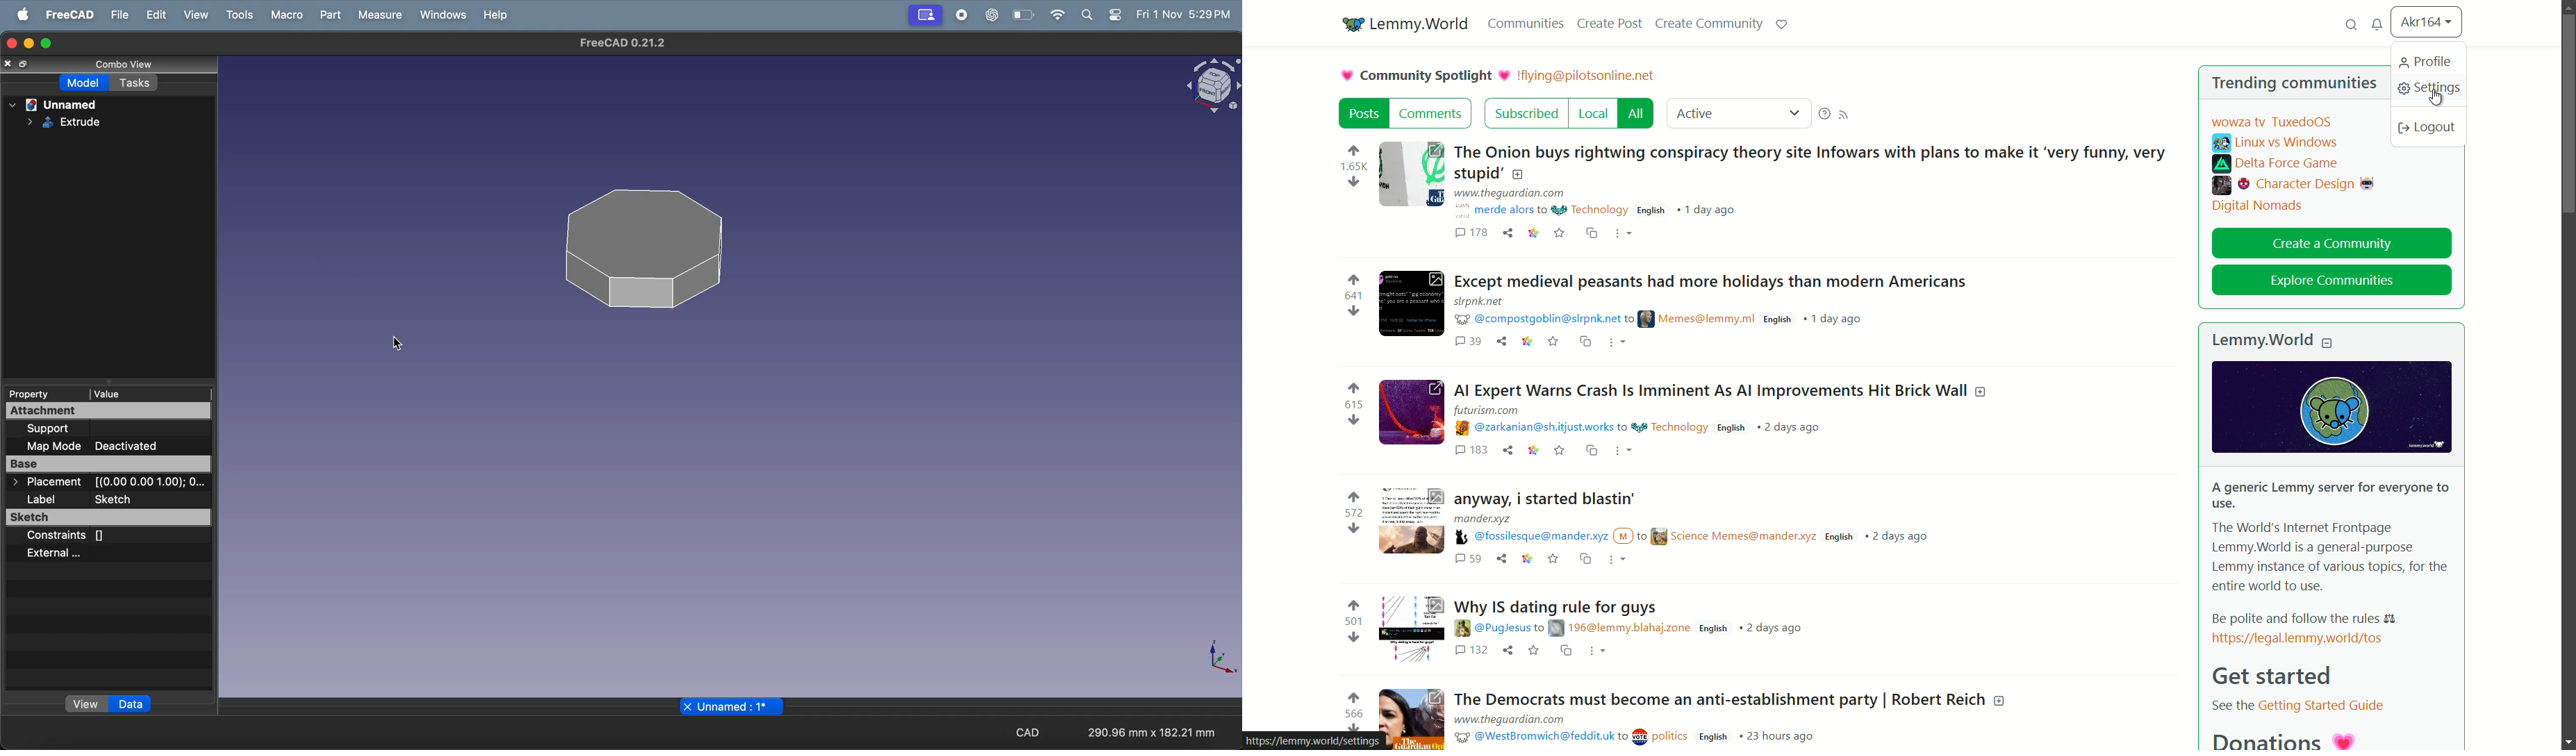 This screenshot has height=756, width=2576. Describe the element at coordinates (646, 245) in the screenshot. I see `3 D polygon` at that location.